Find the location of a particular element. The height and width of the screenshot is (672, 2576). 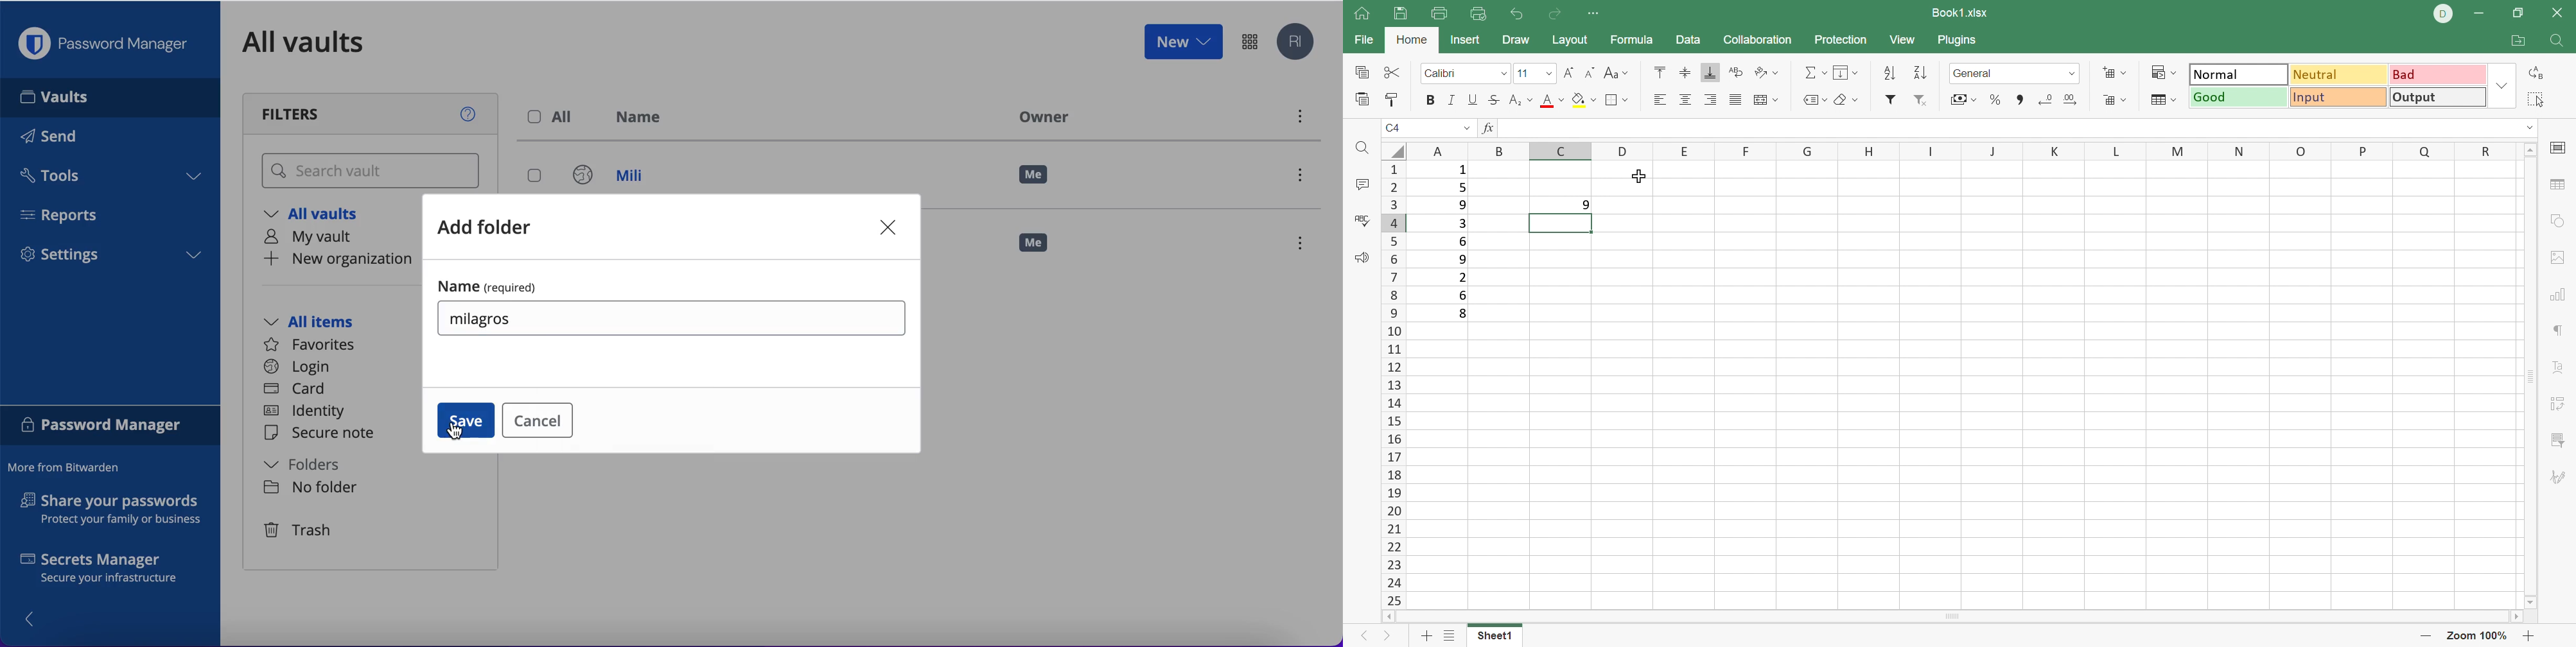

Drop Down is located at coordinates (1550, 74).